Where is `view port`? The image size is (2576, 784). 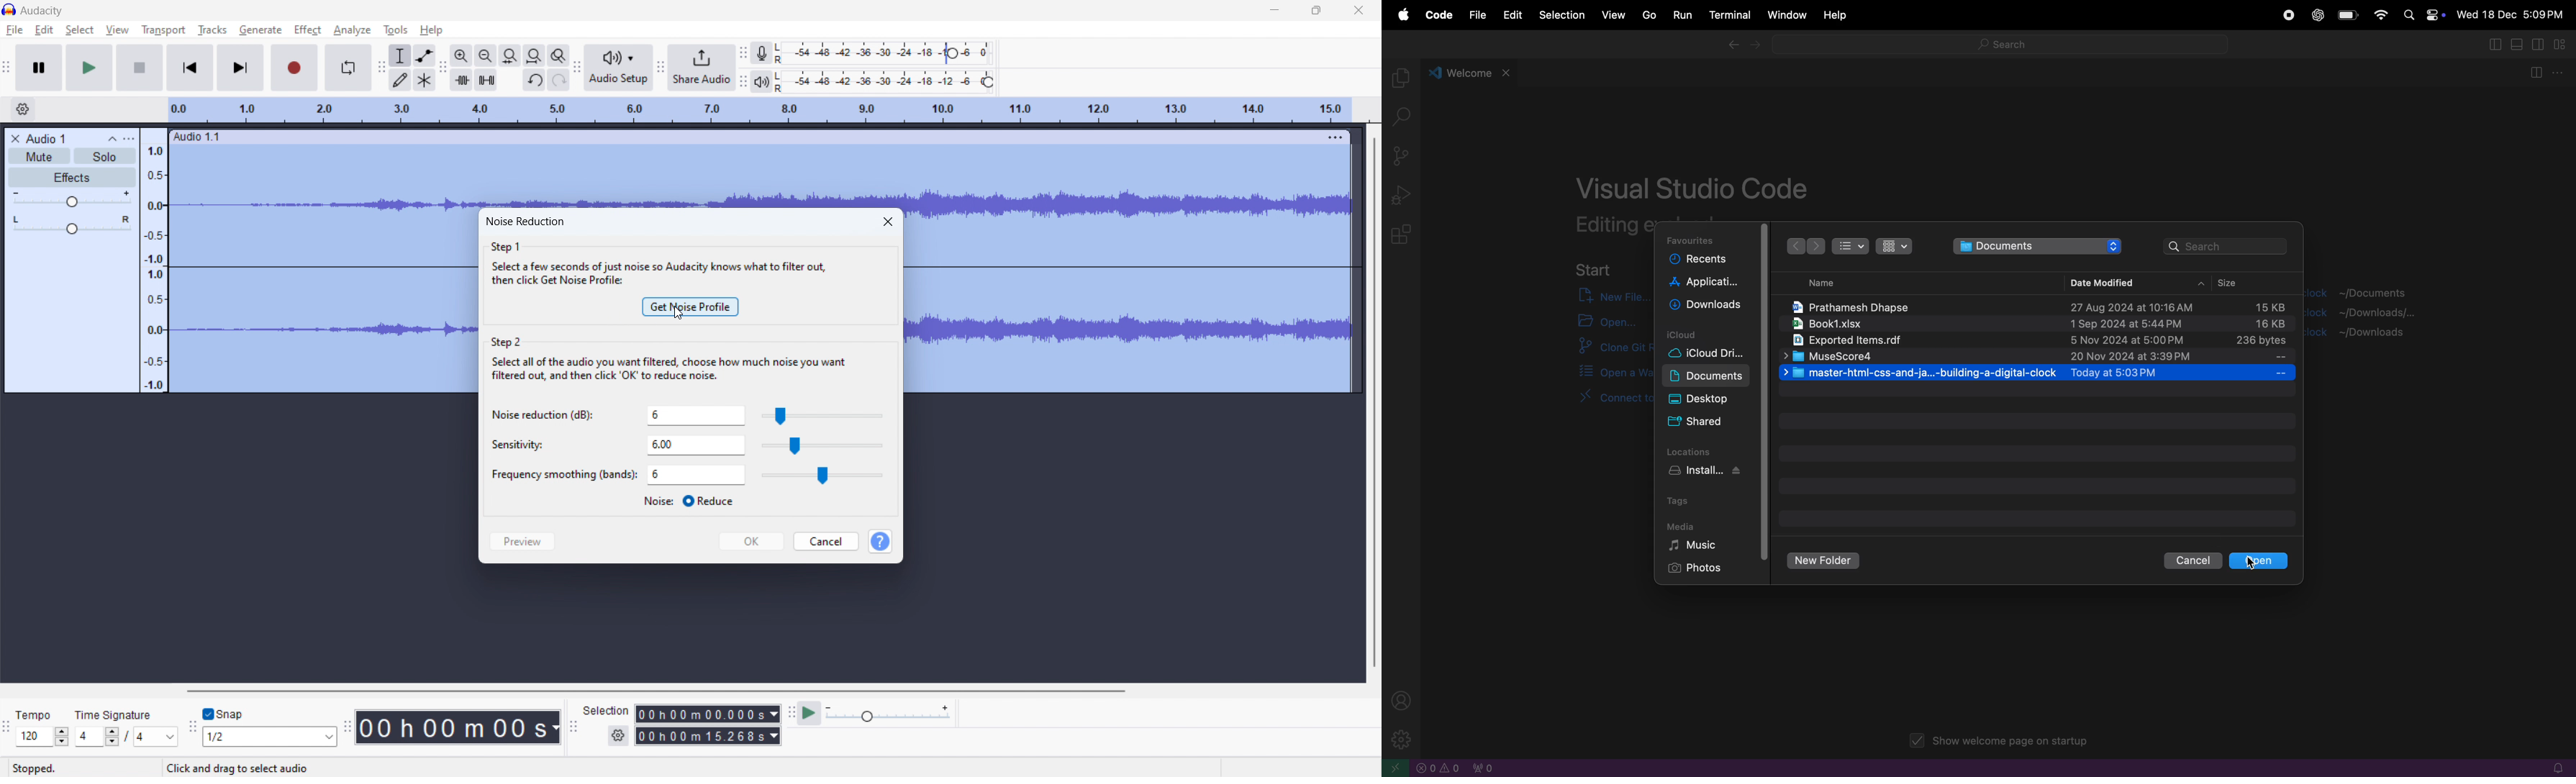 view port is located at coordinates (1482, 768).